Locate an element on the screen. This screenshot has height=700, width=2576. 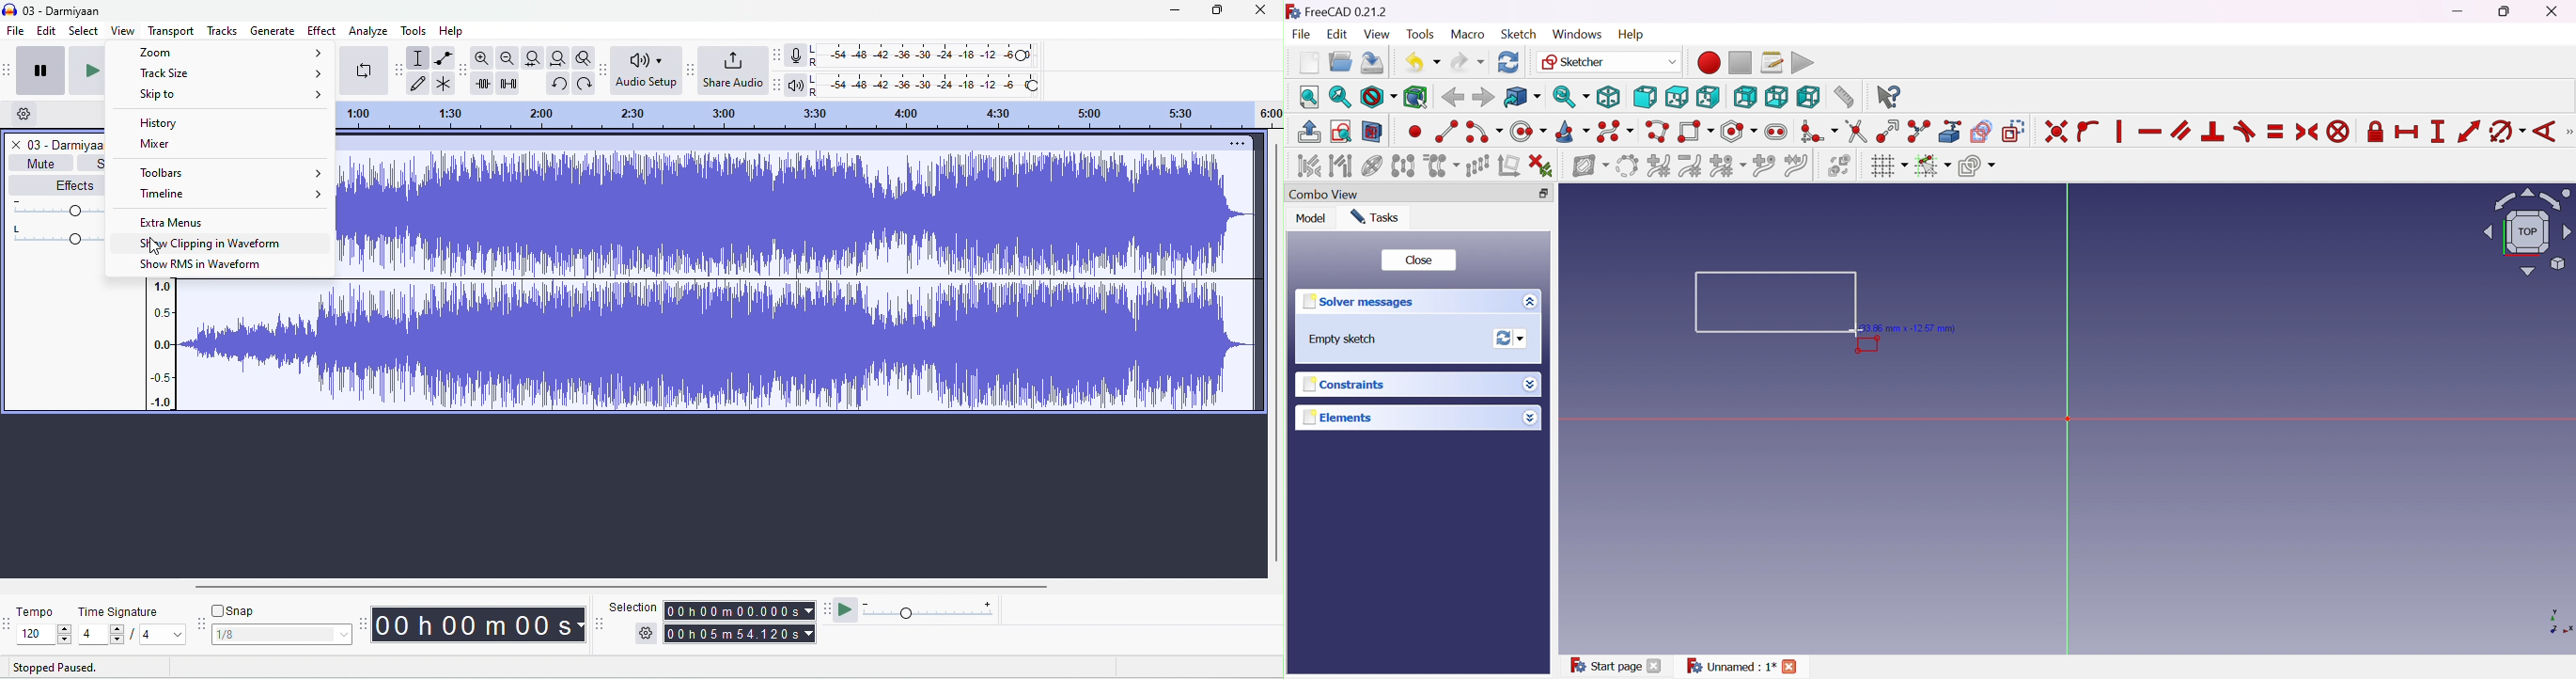
Constrain coincident is located at coordinates (2055, 132).